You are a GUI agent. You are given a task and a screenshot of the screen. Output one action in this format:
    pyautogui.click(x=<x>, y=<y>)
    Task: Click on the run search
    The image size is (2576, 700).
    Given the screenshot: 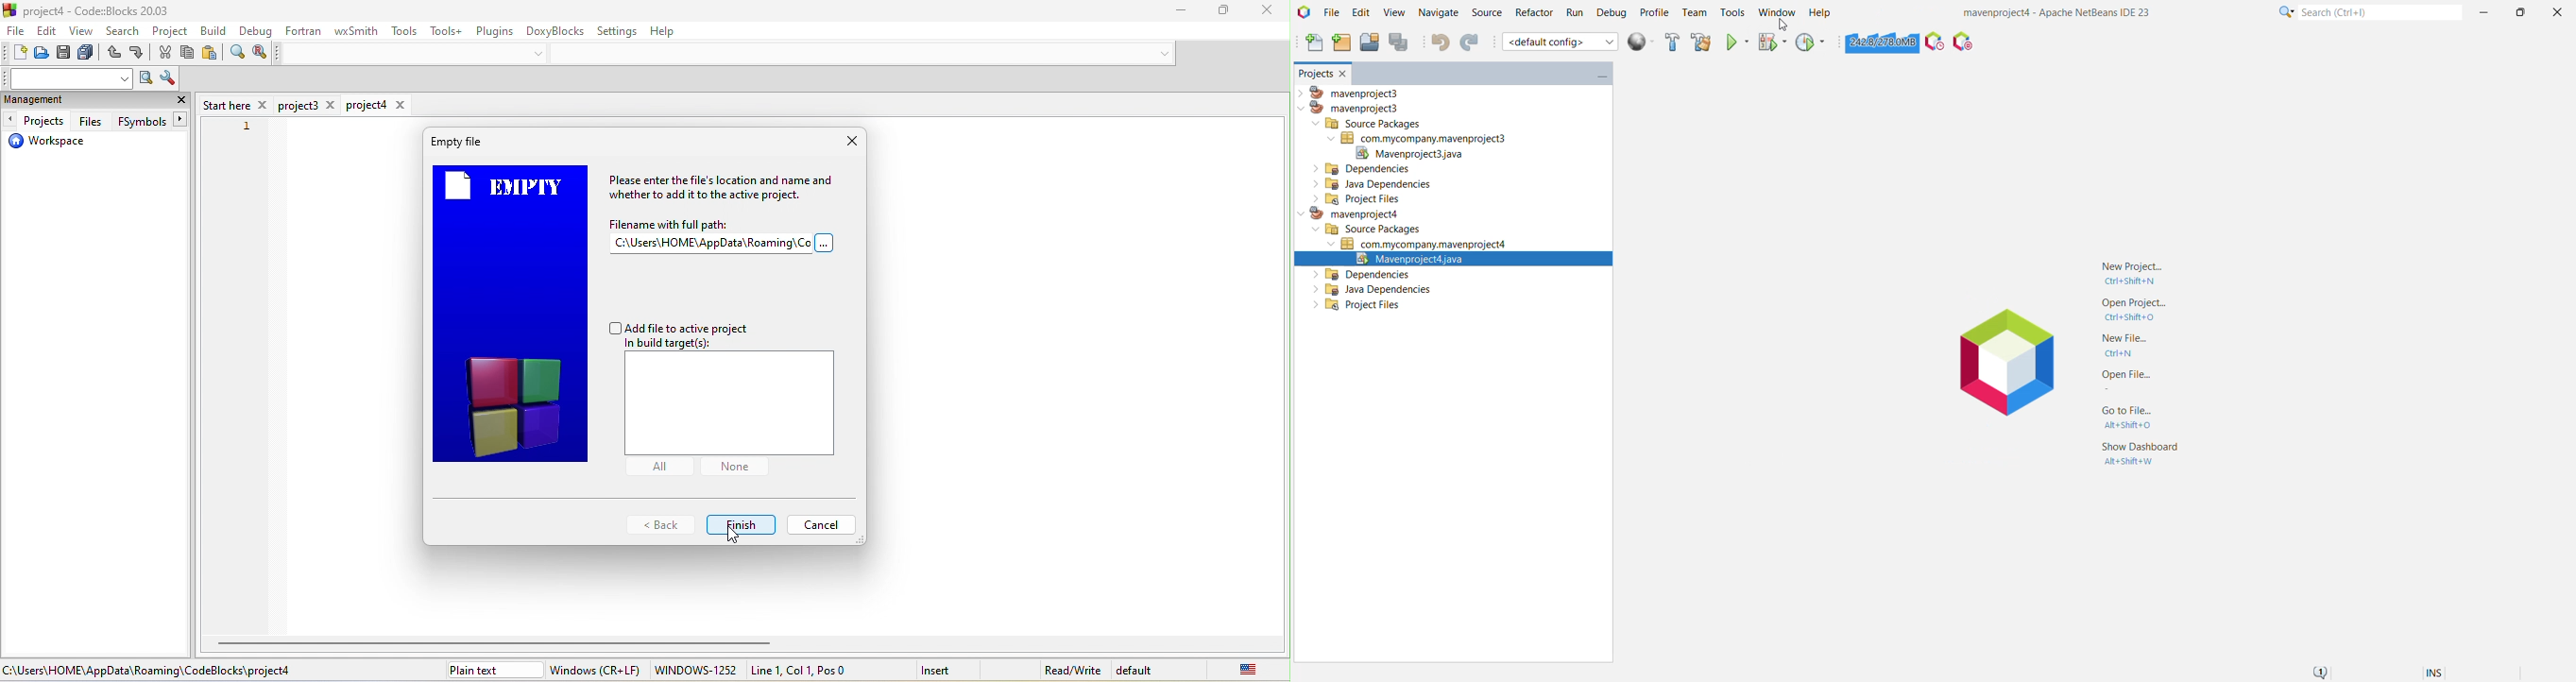 What is the action you would take?
    pyautogui.click(x=145, y=79)
    